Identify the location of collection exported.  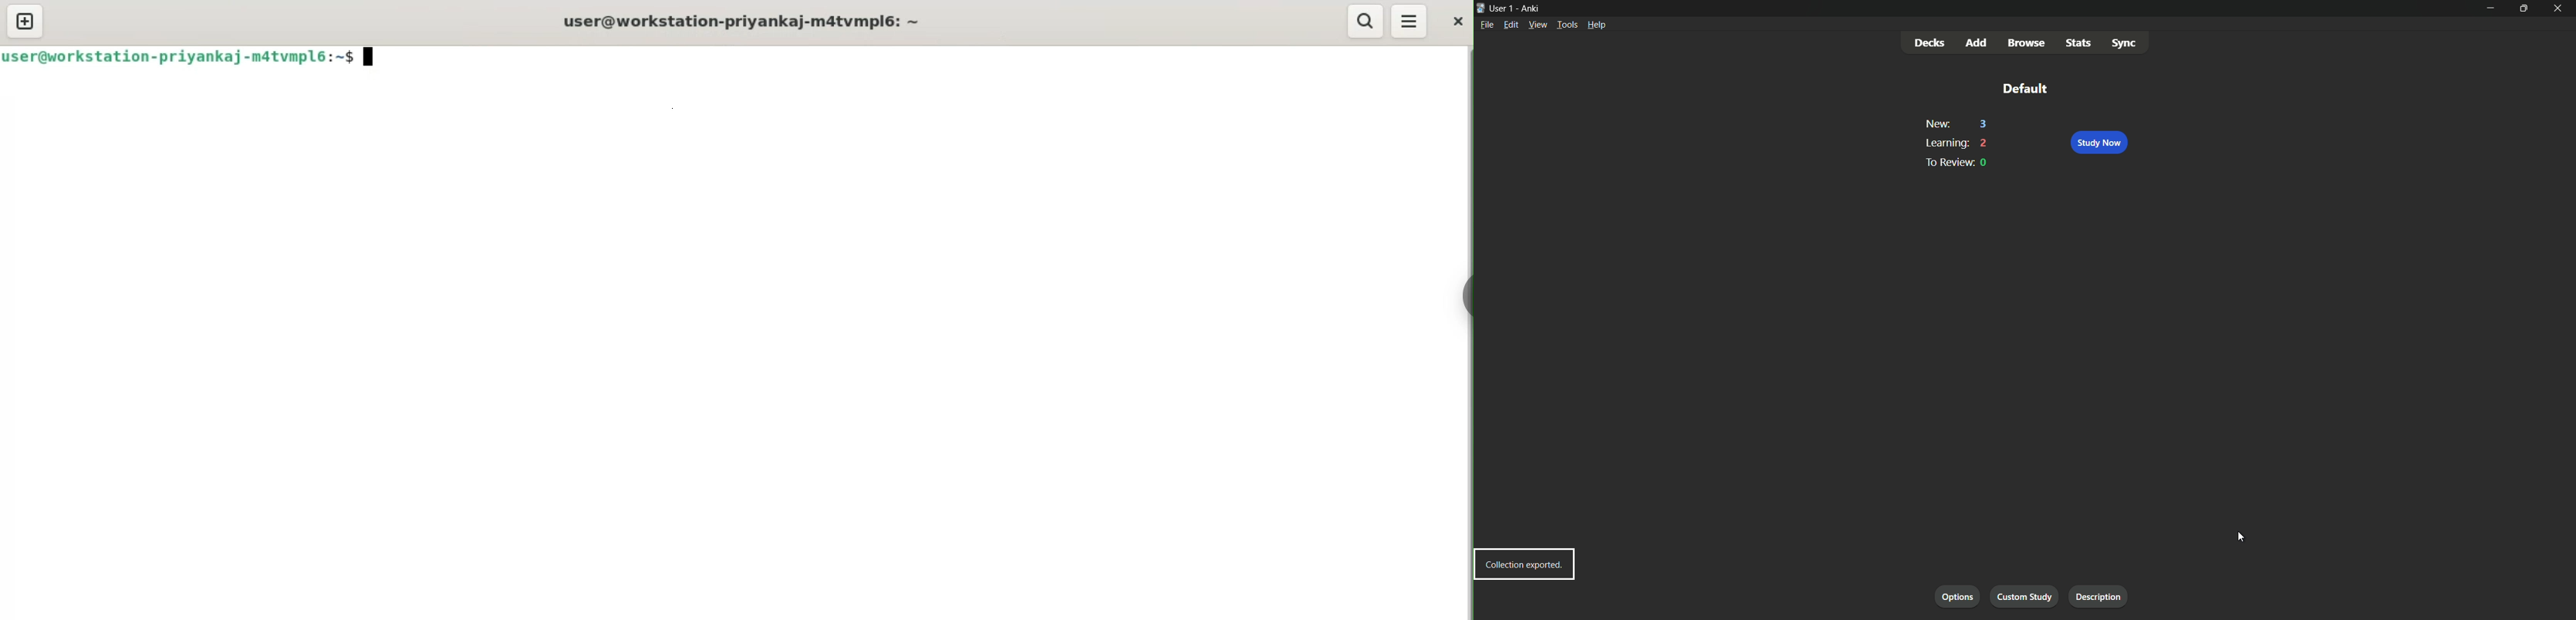
(1524, 564).